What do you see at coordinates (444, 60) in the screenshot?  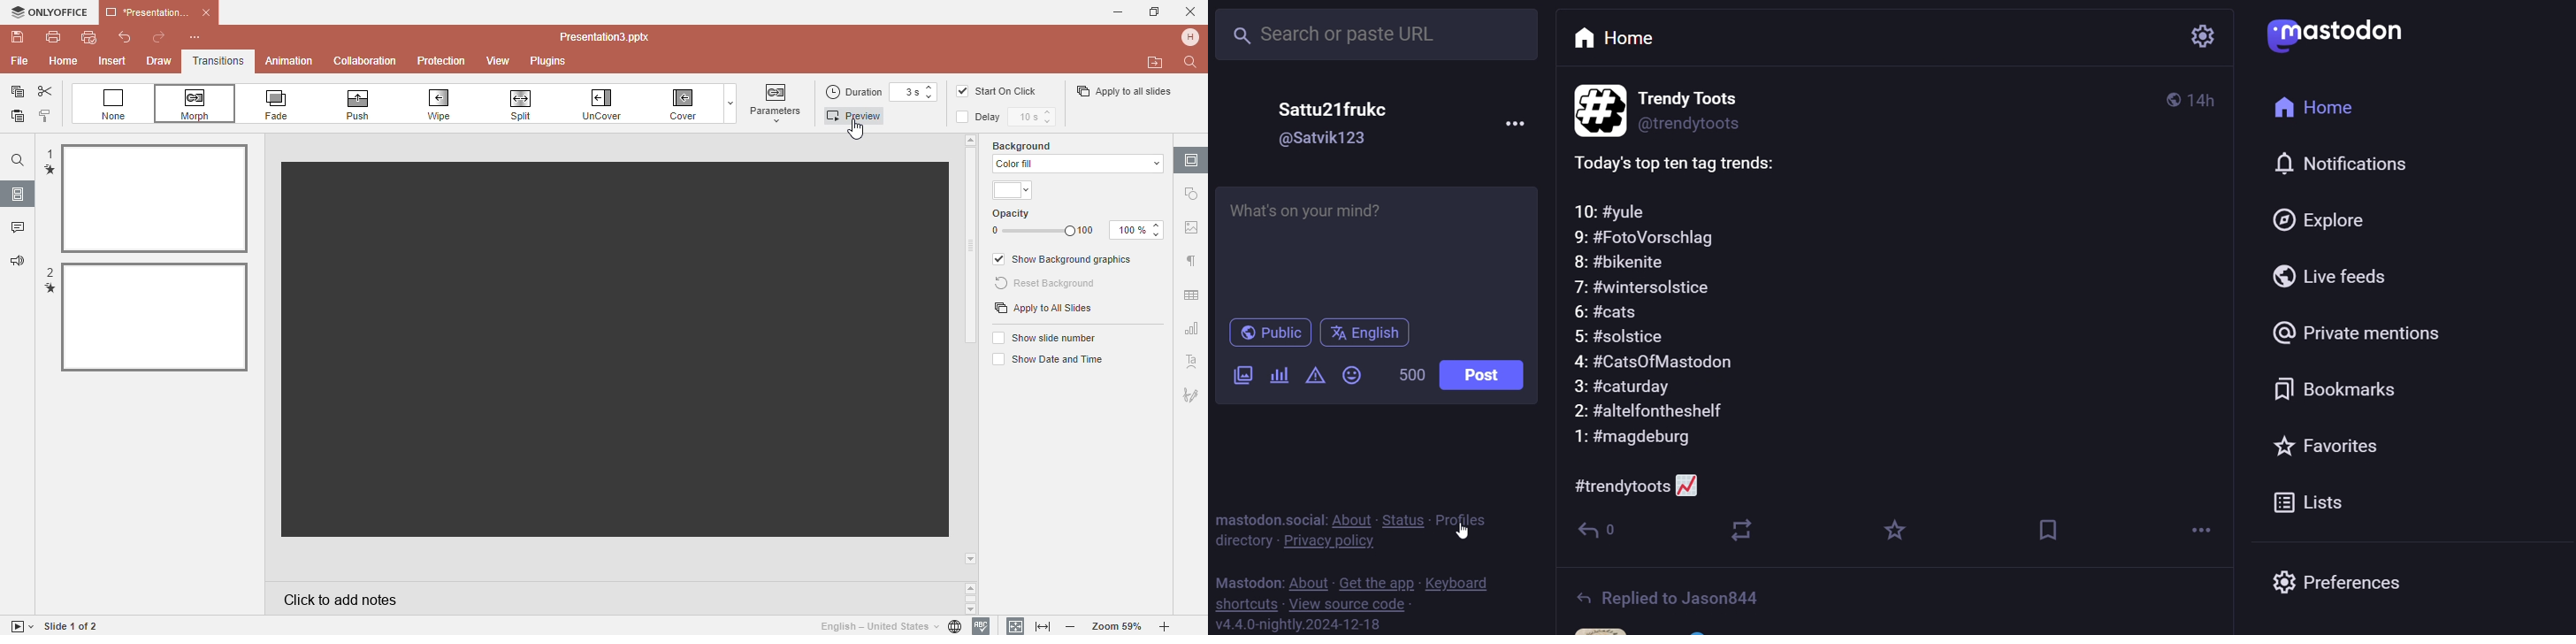 I see `Protection` at bounding box center [444, 60].